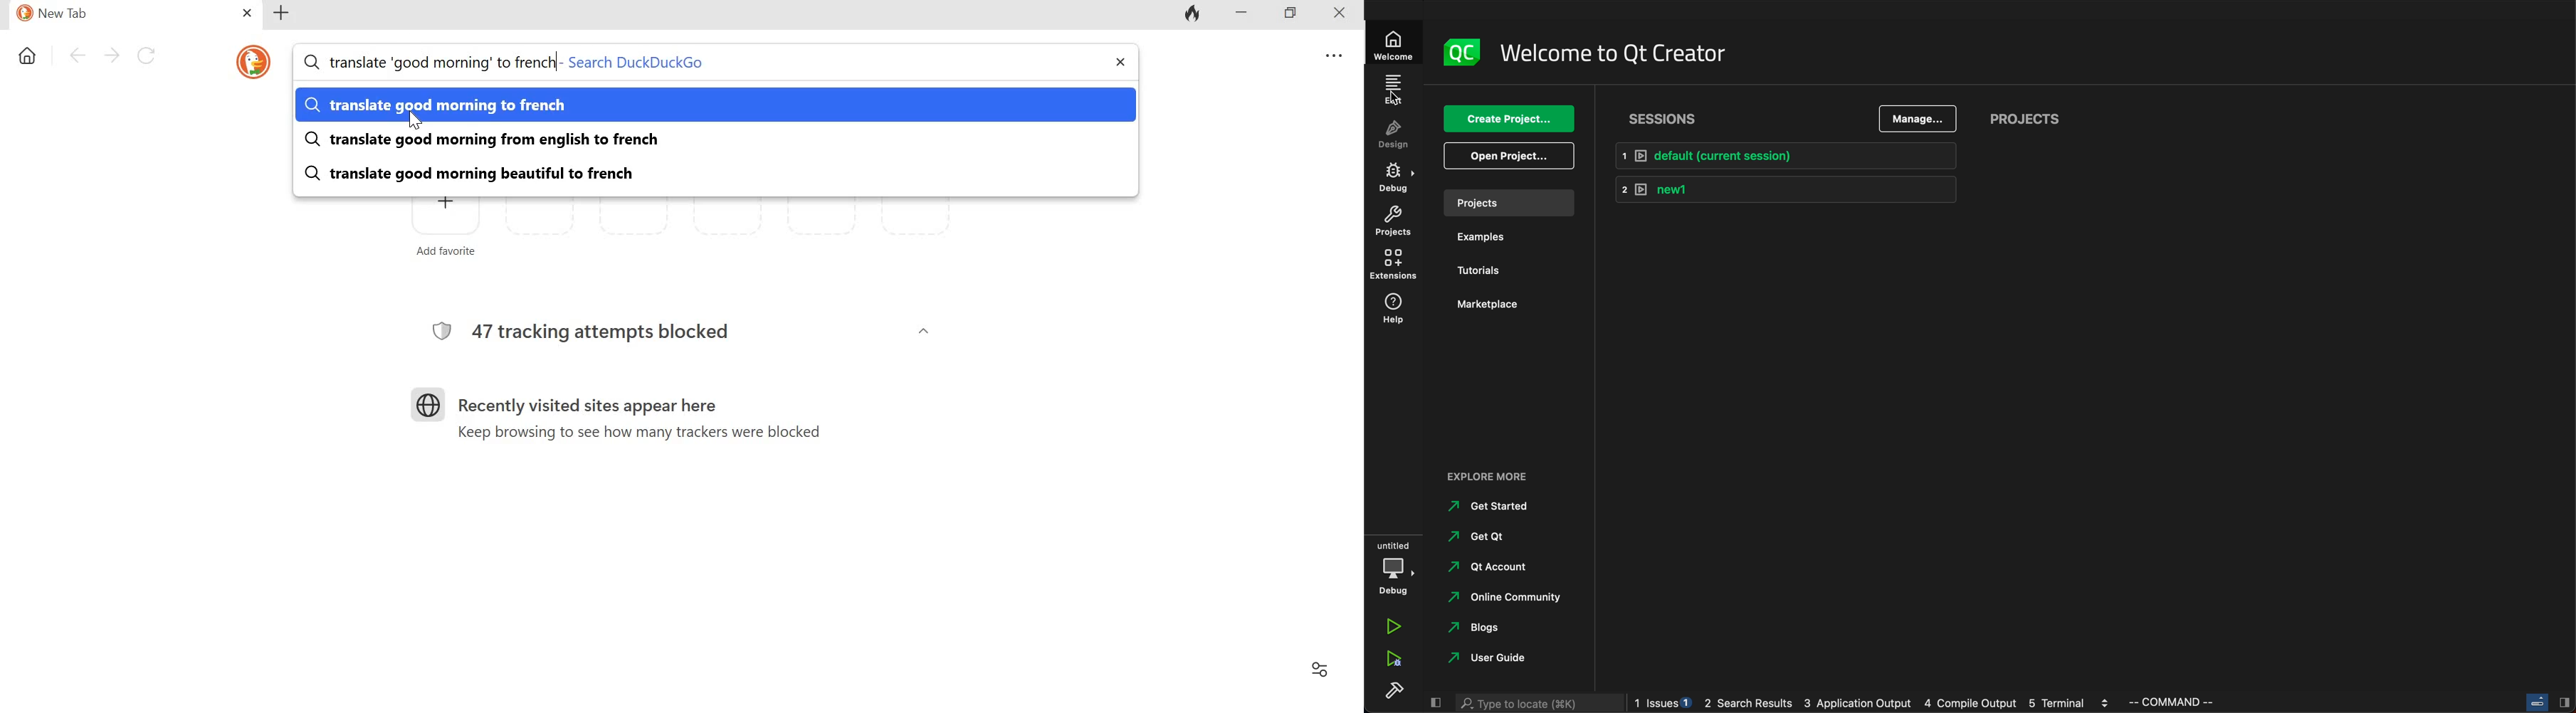  Describe the element at coordinates (1393, 311) in the screenshot. I see `help` at that location.